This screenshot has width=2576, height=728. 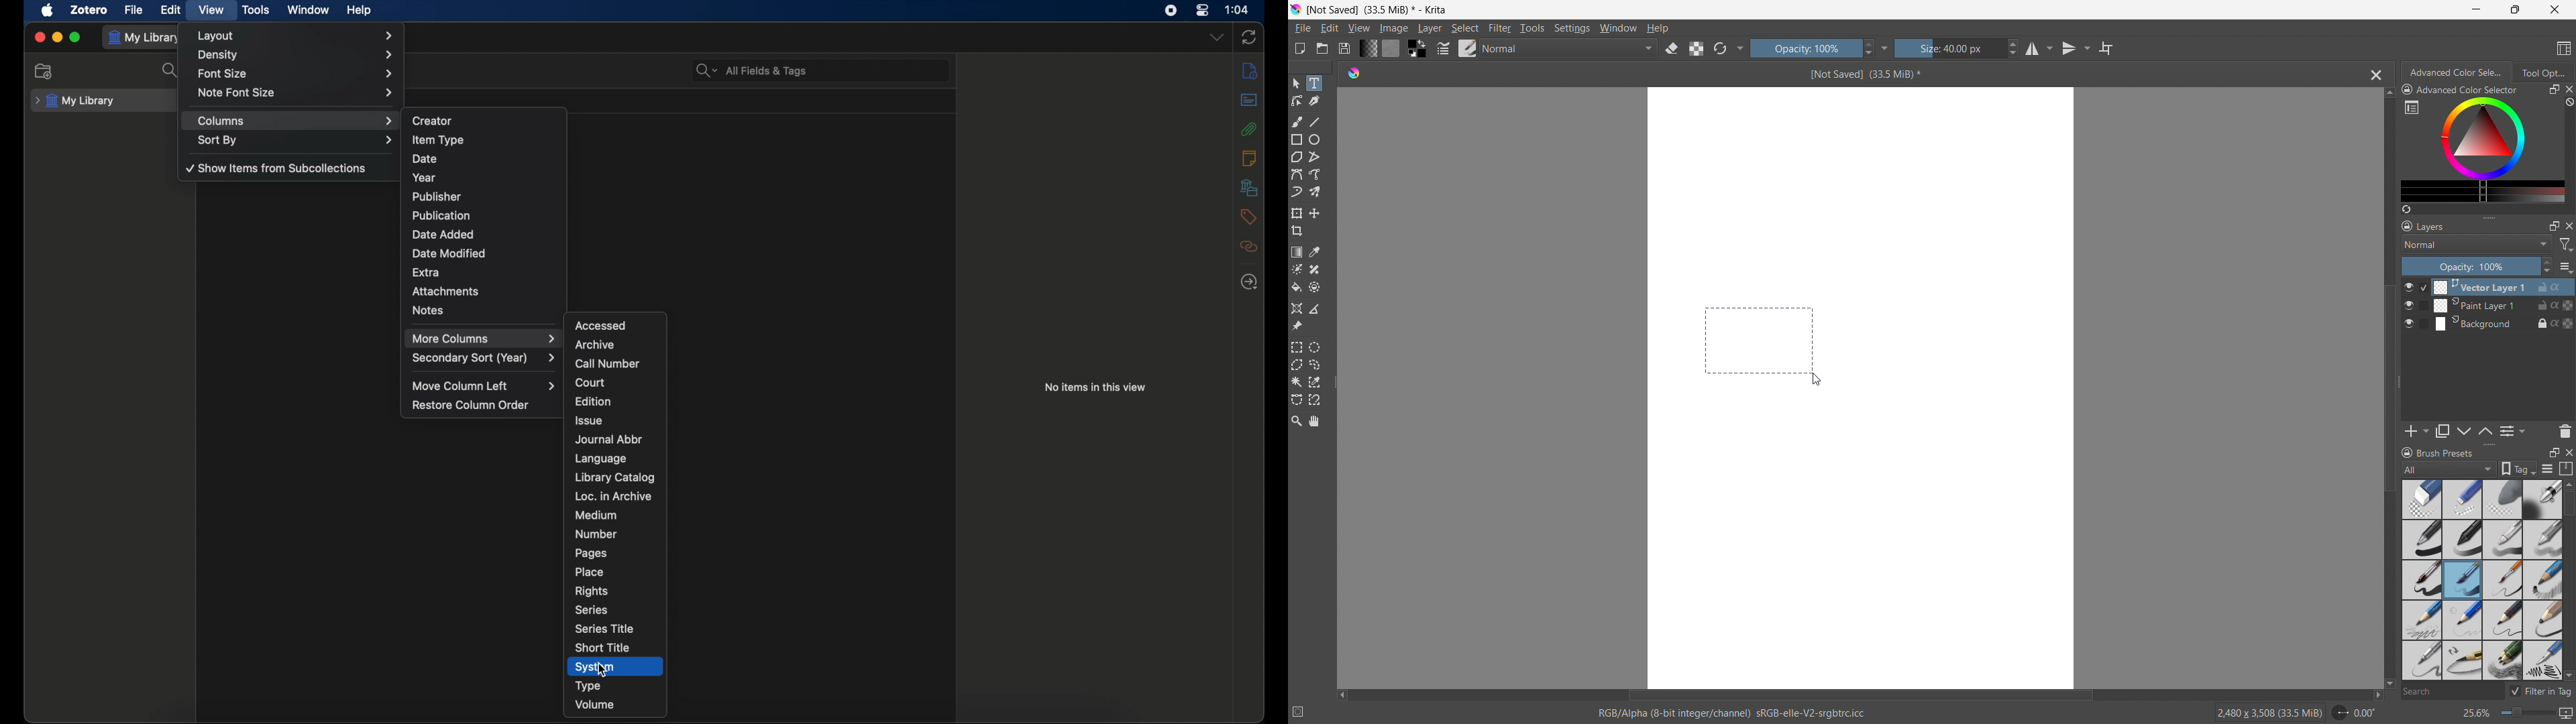 I want to click on magnetic curve selection tool, so click(x=1315, y=400).